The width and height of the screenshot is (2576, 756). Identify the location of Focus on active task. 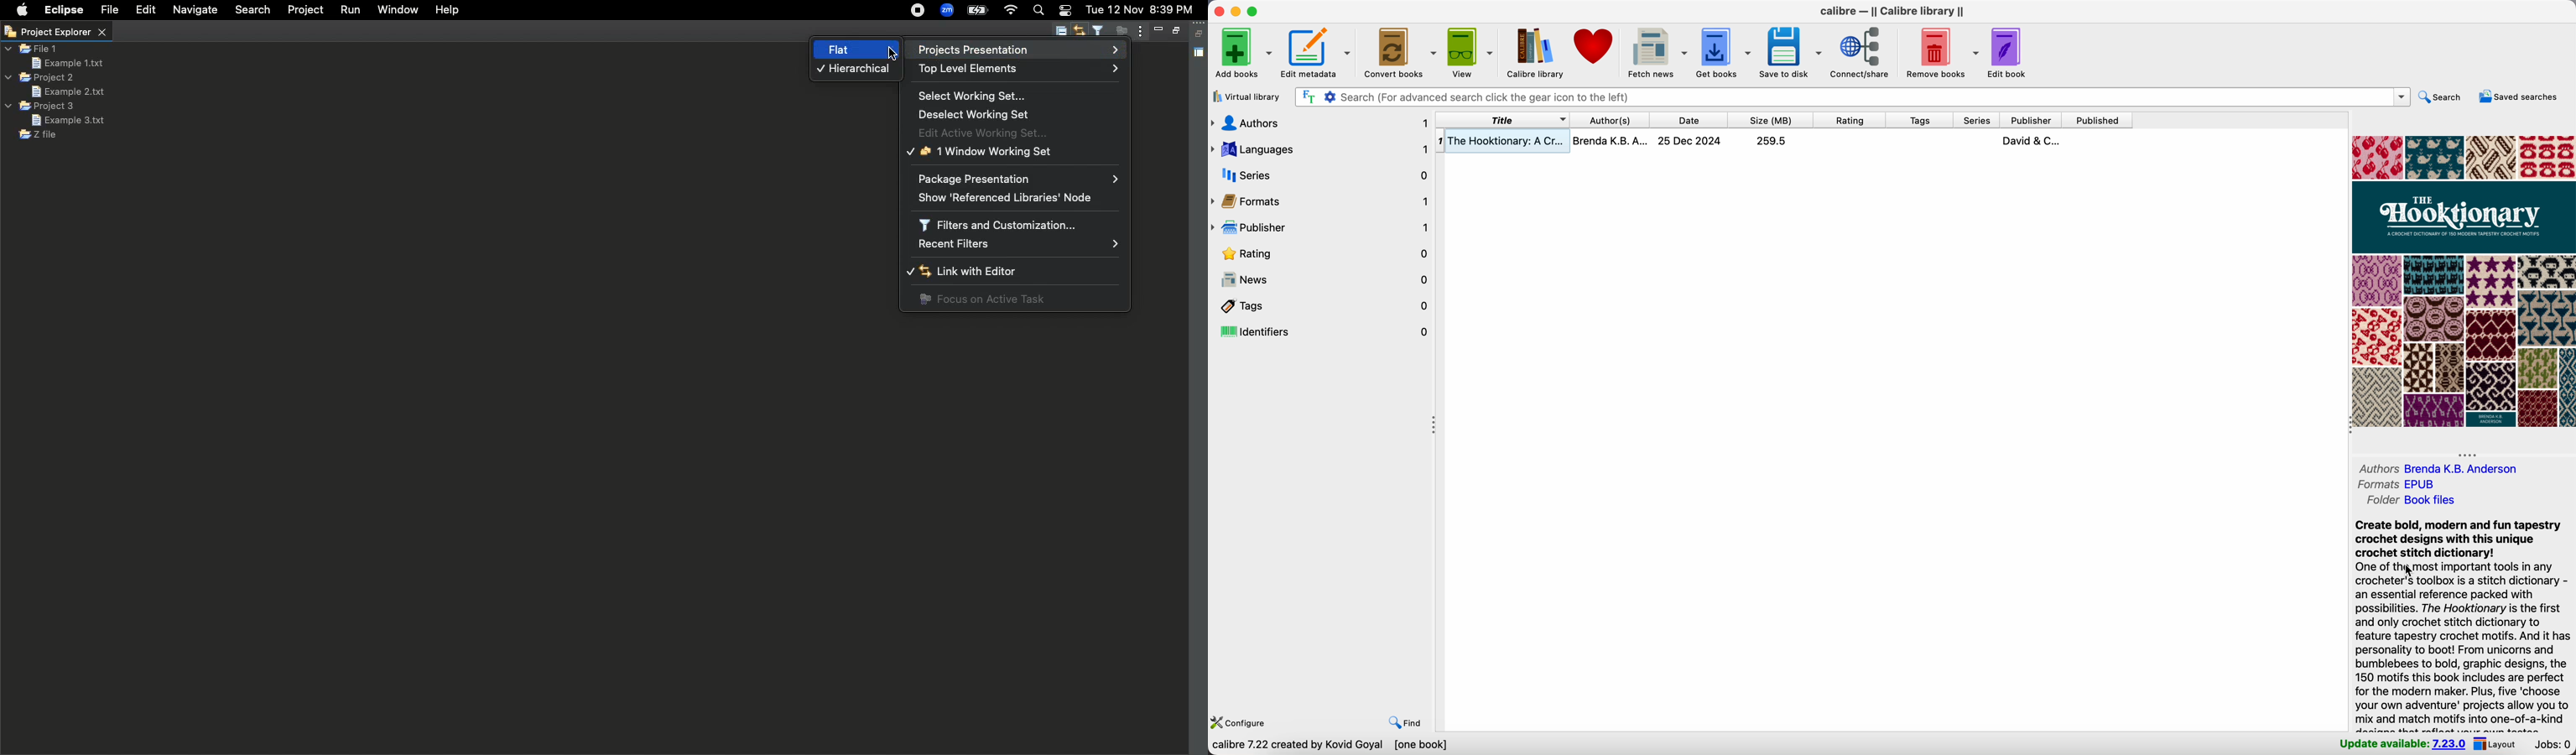
(982, 299).